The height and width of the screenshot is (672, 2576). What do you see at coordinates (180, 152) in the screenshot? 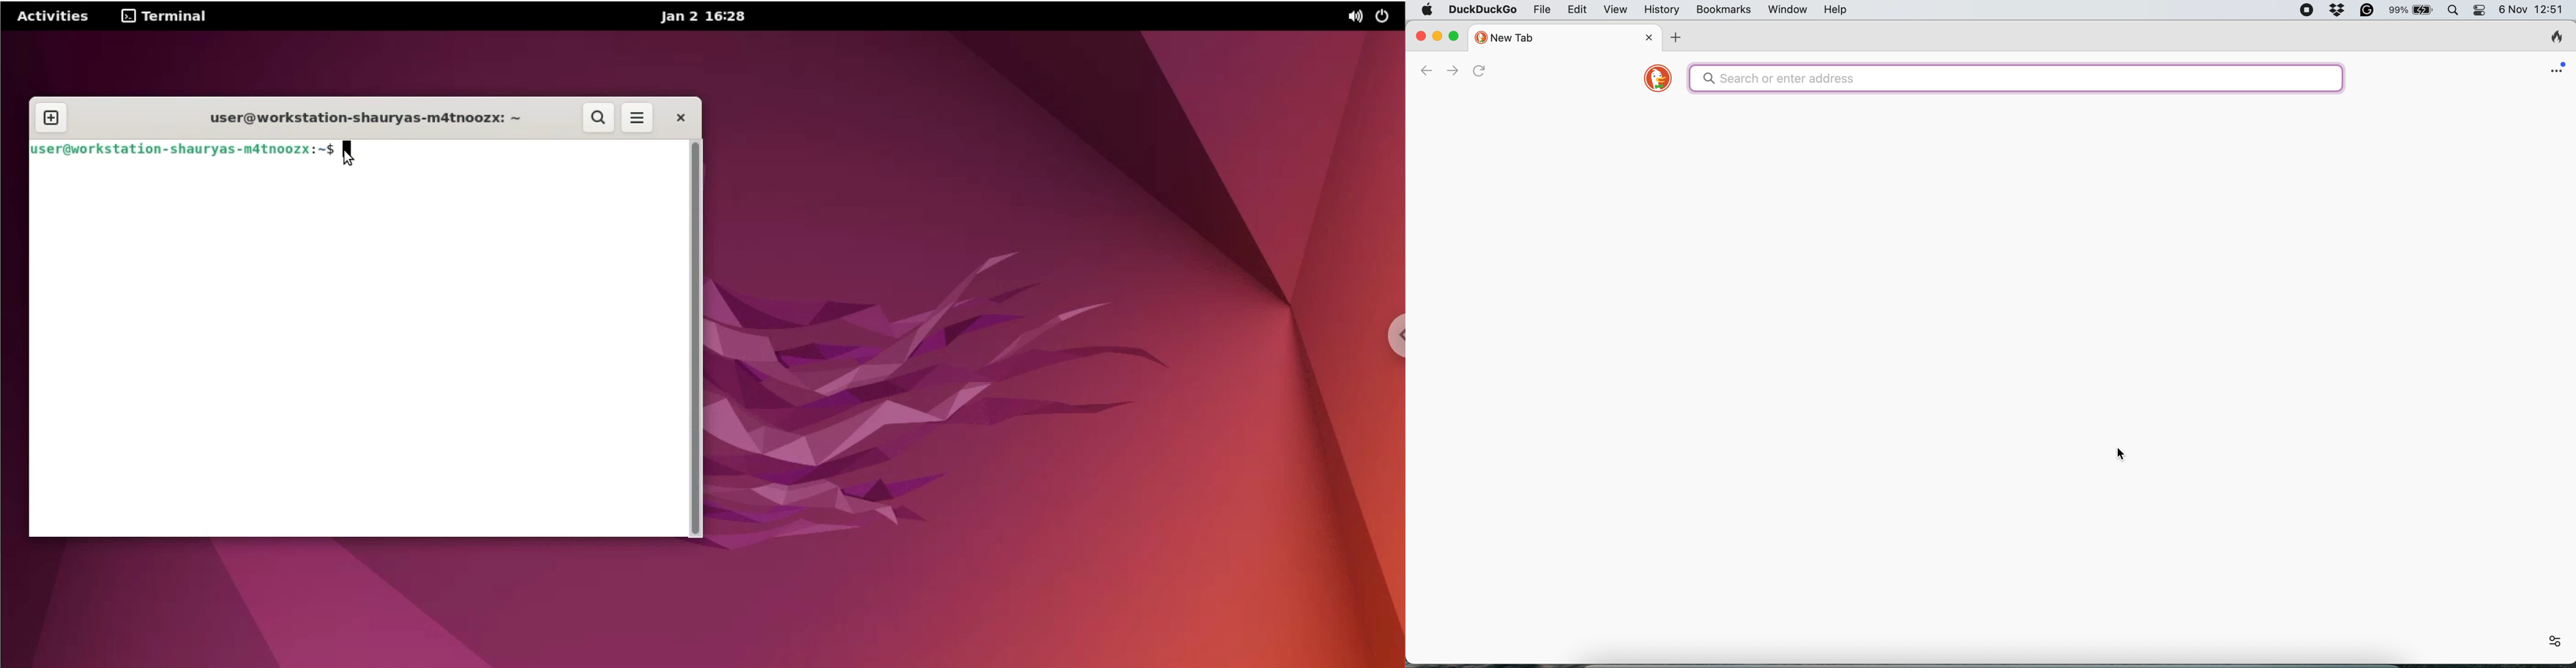
I see `usereworkstation -shauryas-mdtnoozx:~$ ` at bounding box center [180, 152].